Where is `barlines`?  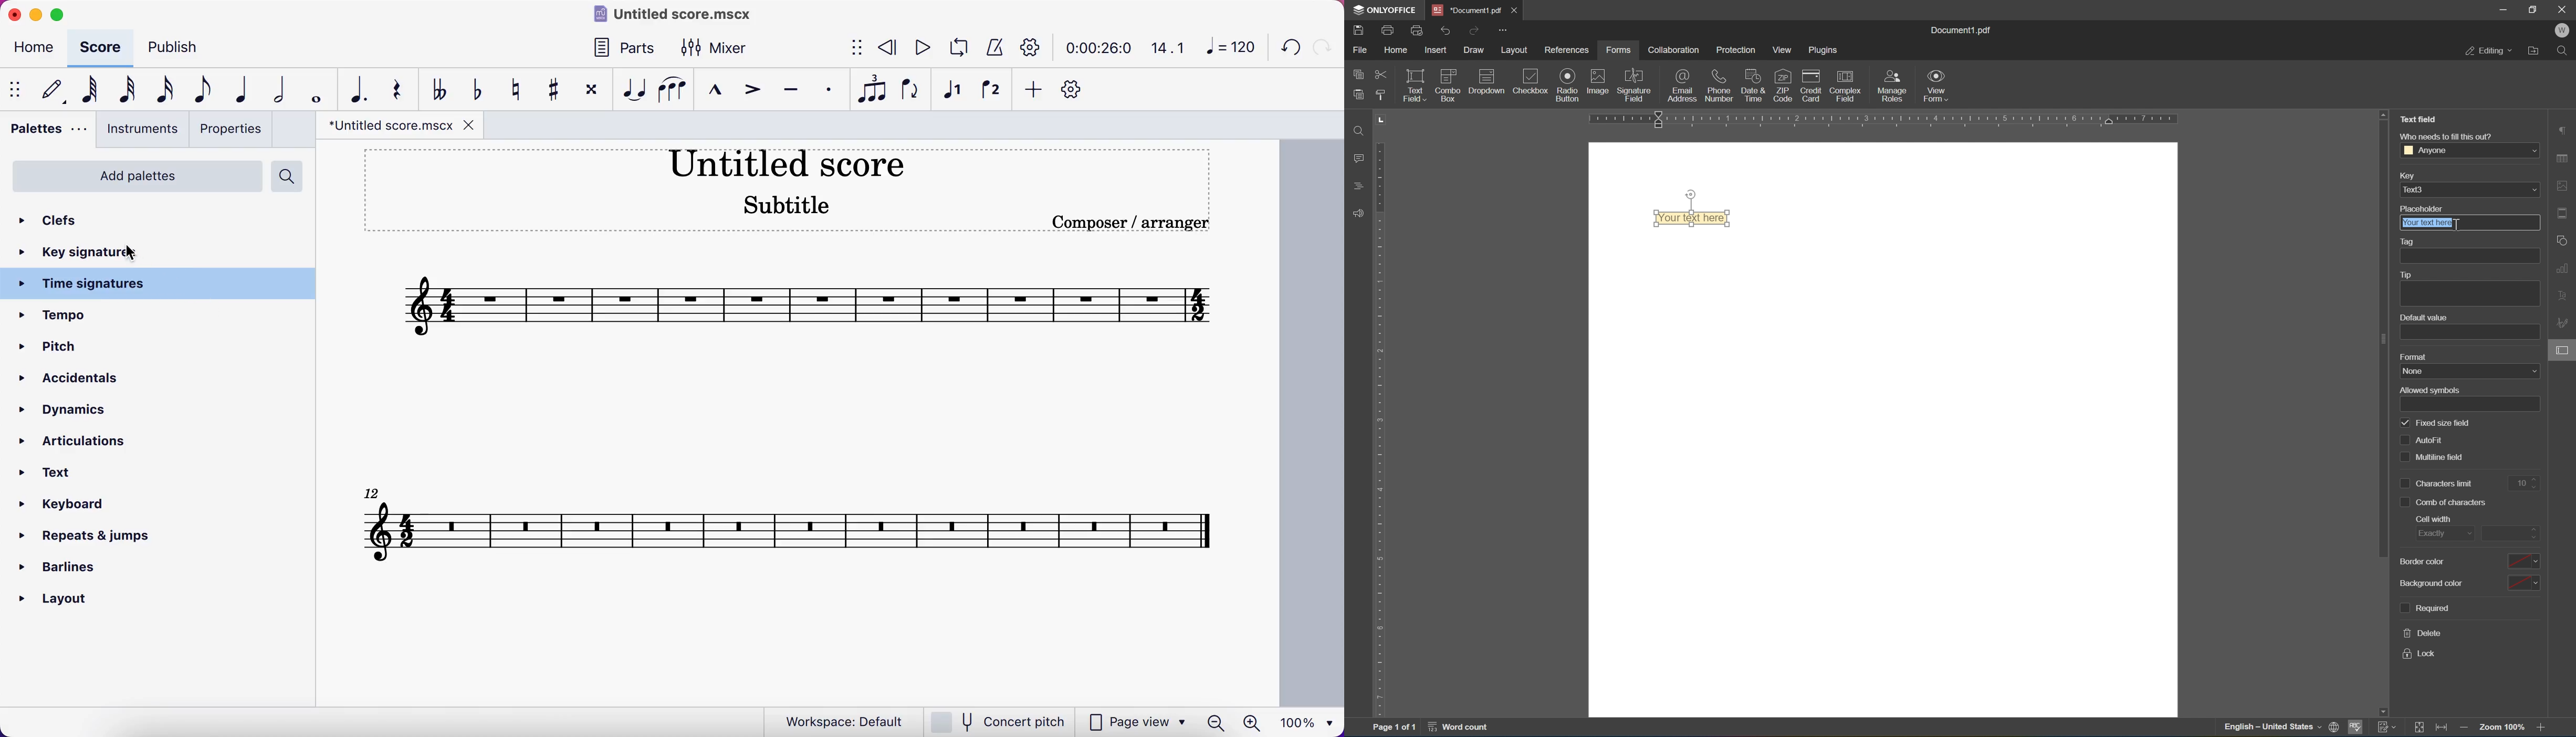 barlines is located at coordinates (60, 567).